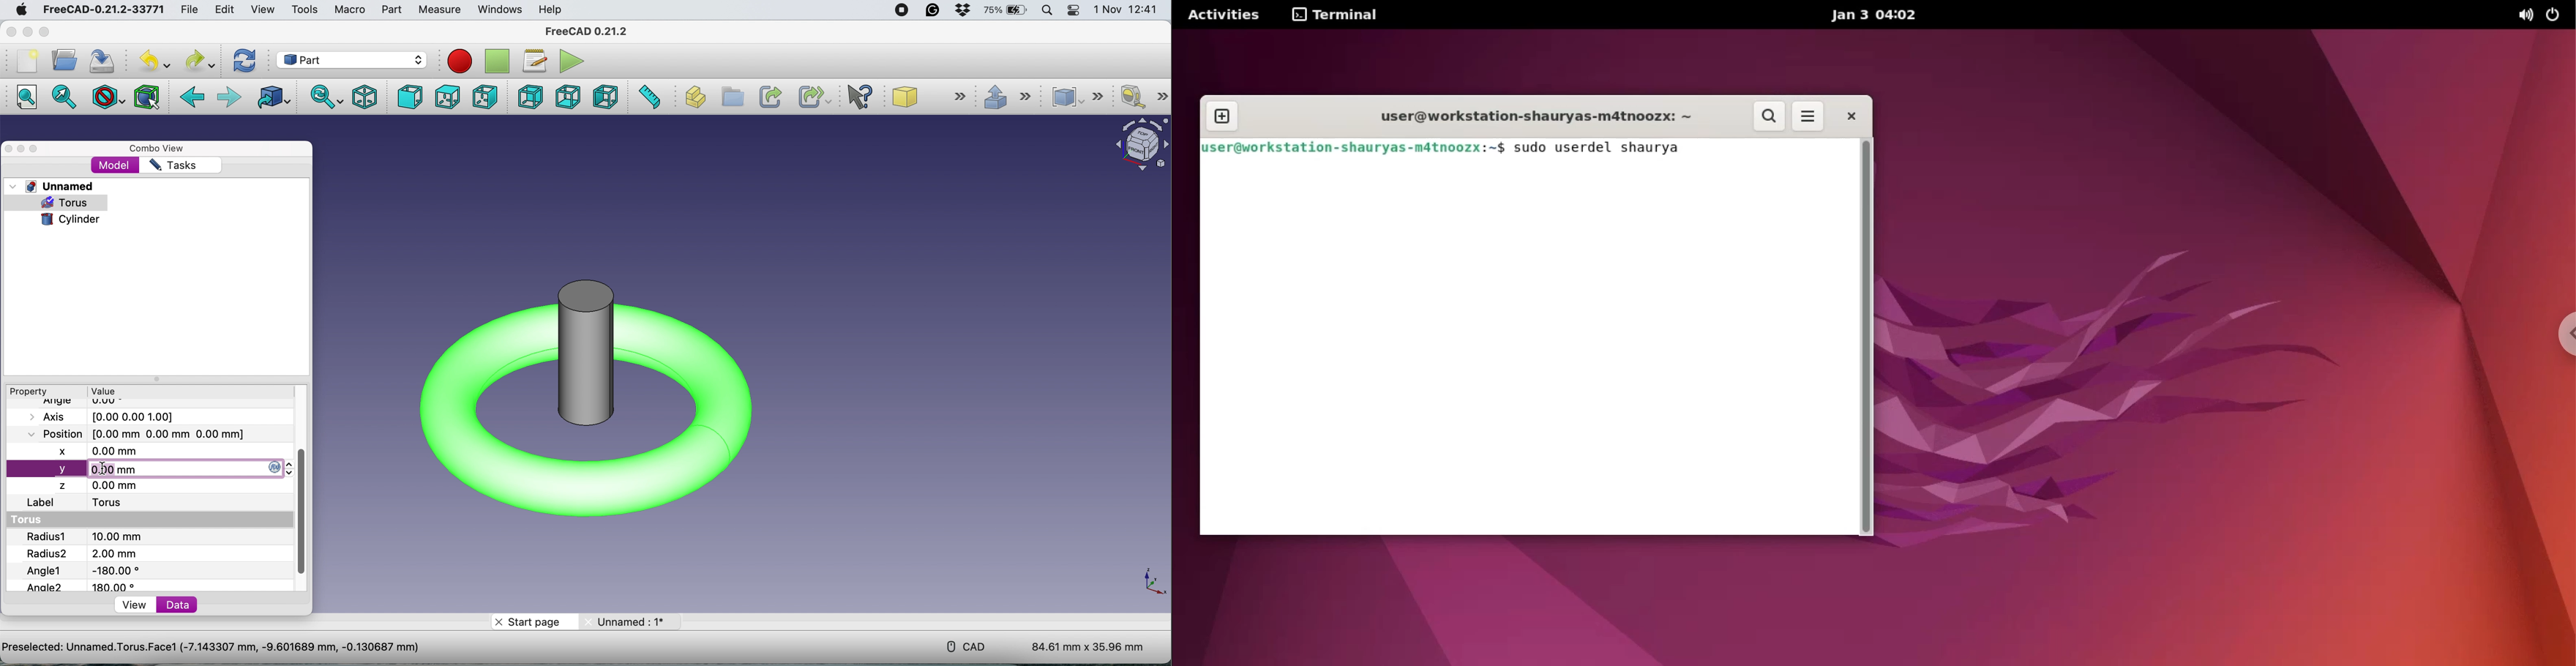 This screenshot has width=2576, height=672. What do you see at coordinates (180, 605) in the screenshot?
I see `data` at bounding box center [180, 605].